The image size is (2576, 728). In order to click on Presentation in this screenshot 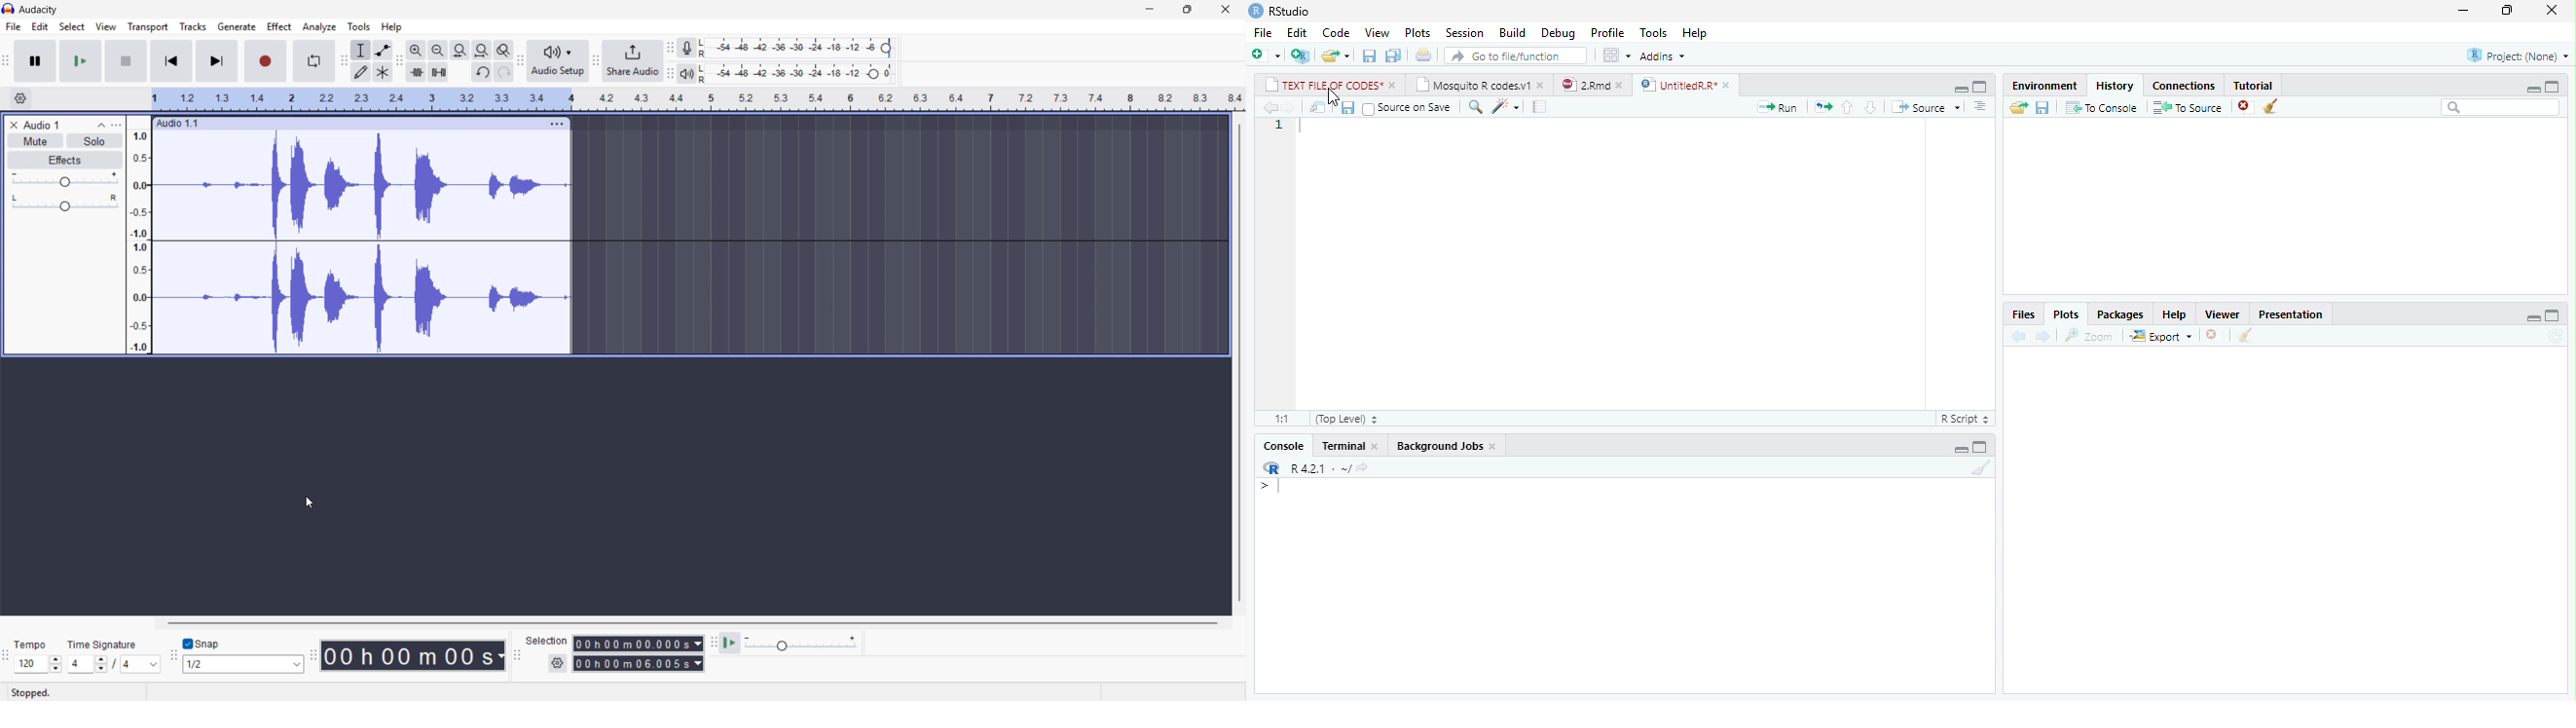, I will do `click(2290, 314)`.